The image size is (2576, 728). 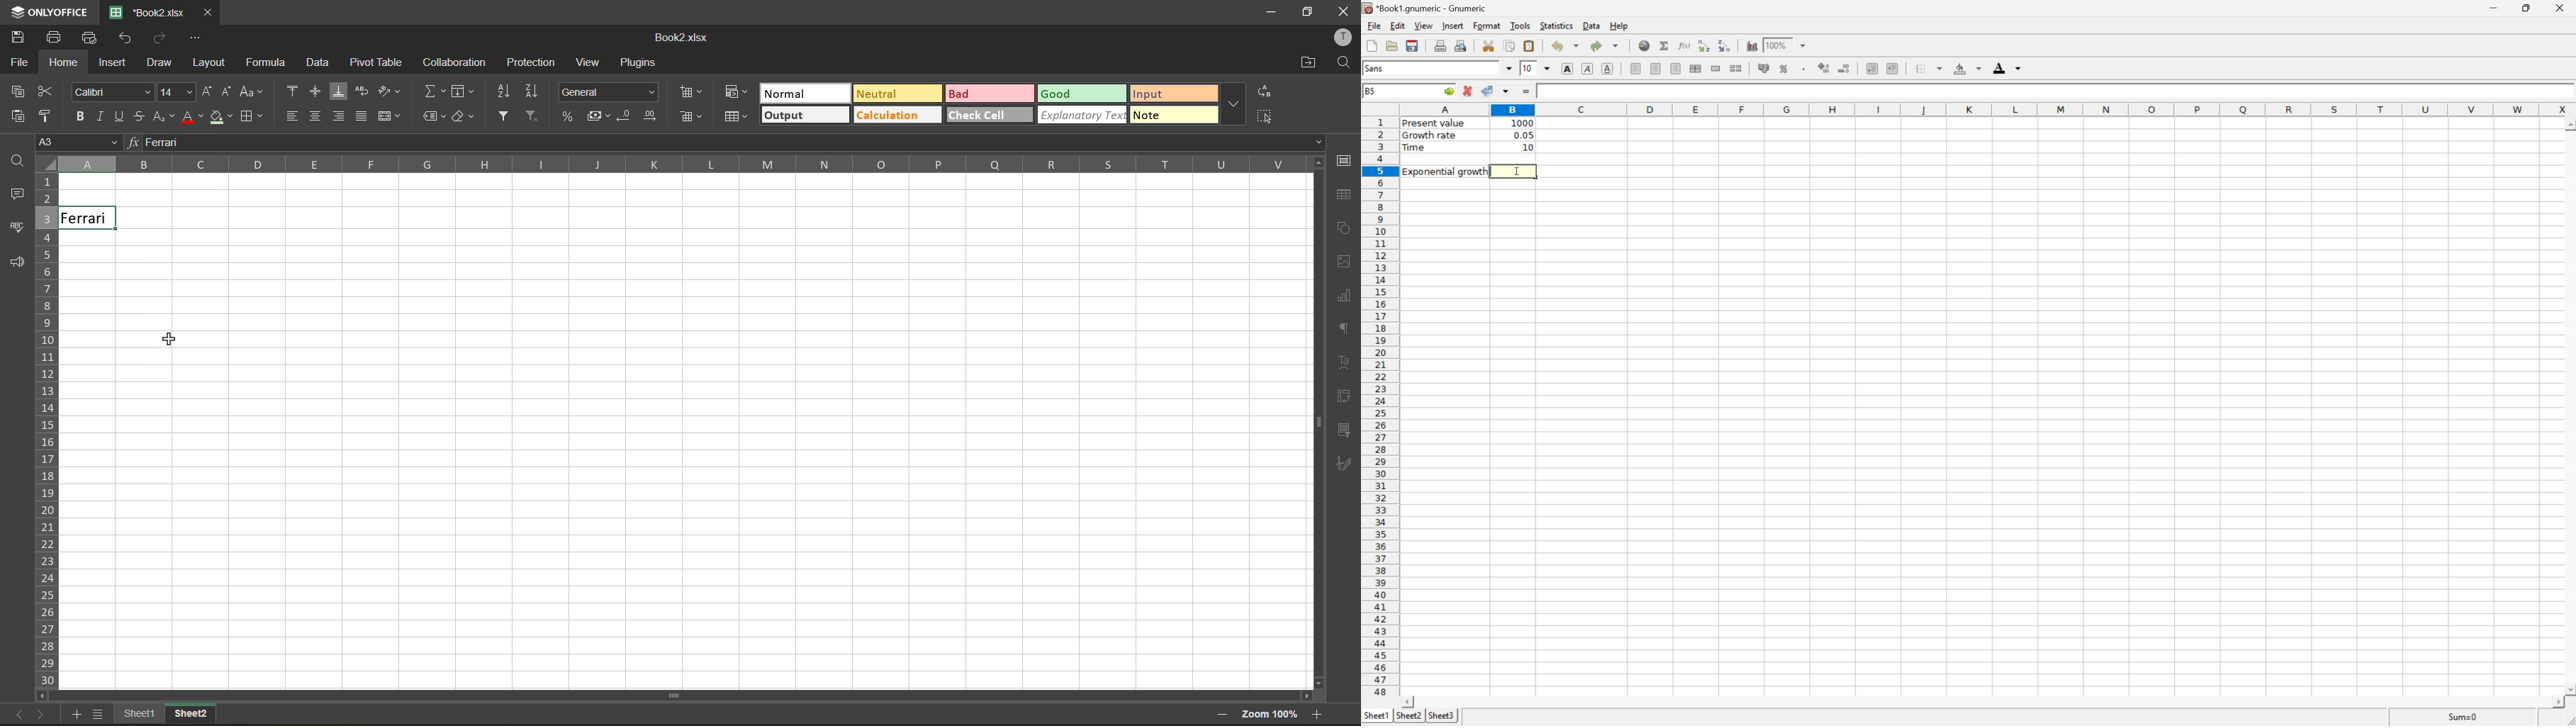 I want to click on zoom factor, so click(x=1270, y=715).